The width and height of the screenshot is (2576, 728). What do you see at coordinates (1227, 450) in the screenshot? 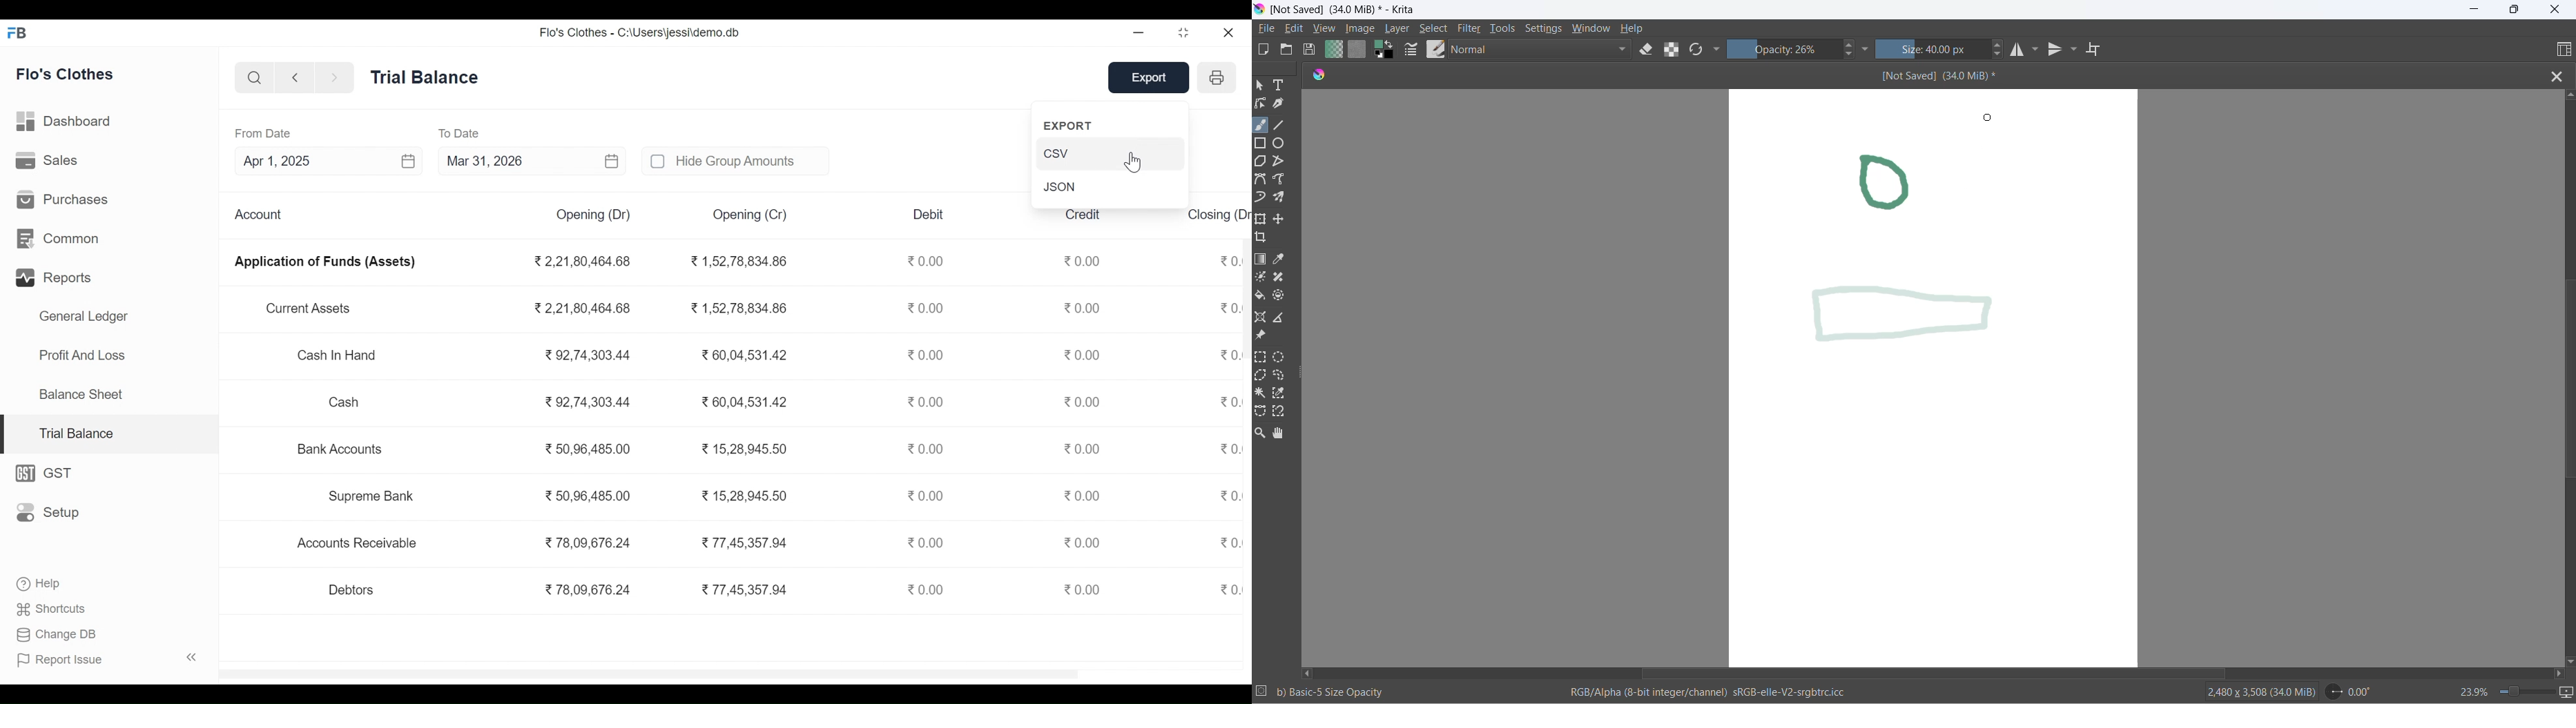
I see `0.00` at bounding box center [1227, 450].